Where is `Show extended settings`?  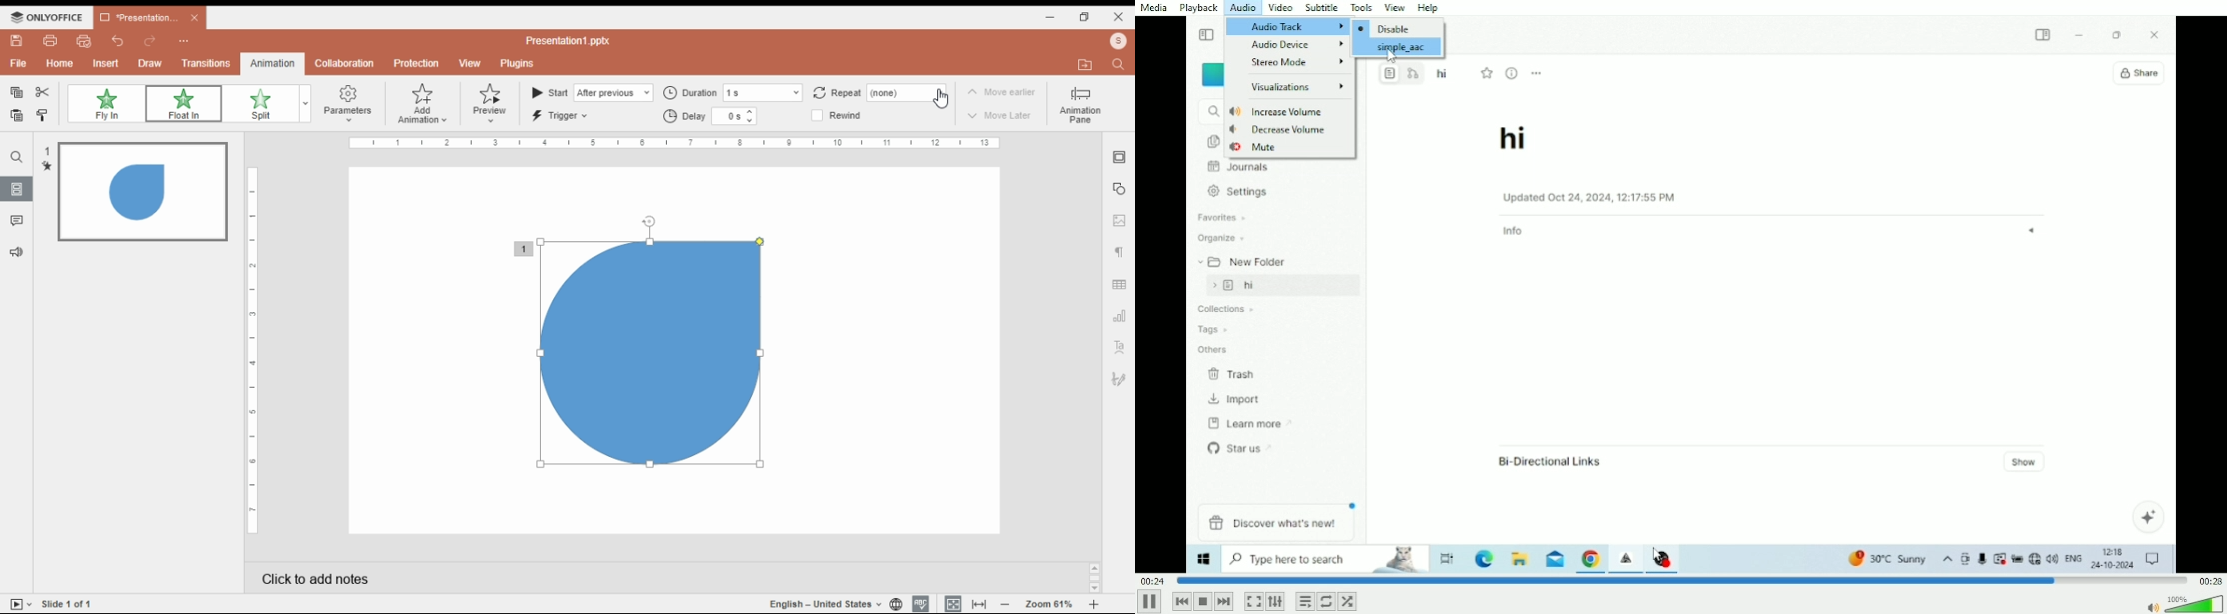
Show extended settings is located at coordinates (1275, 602).